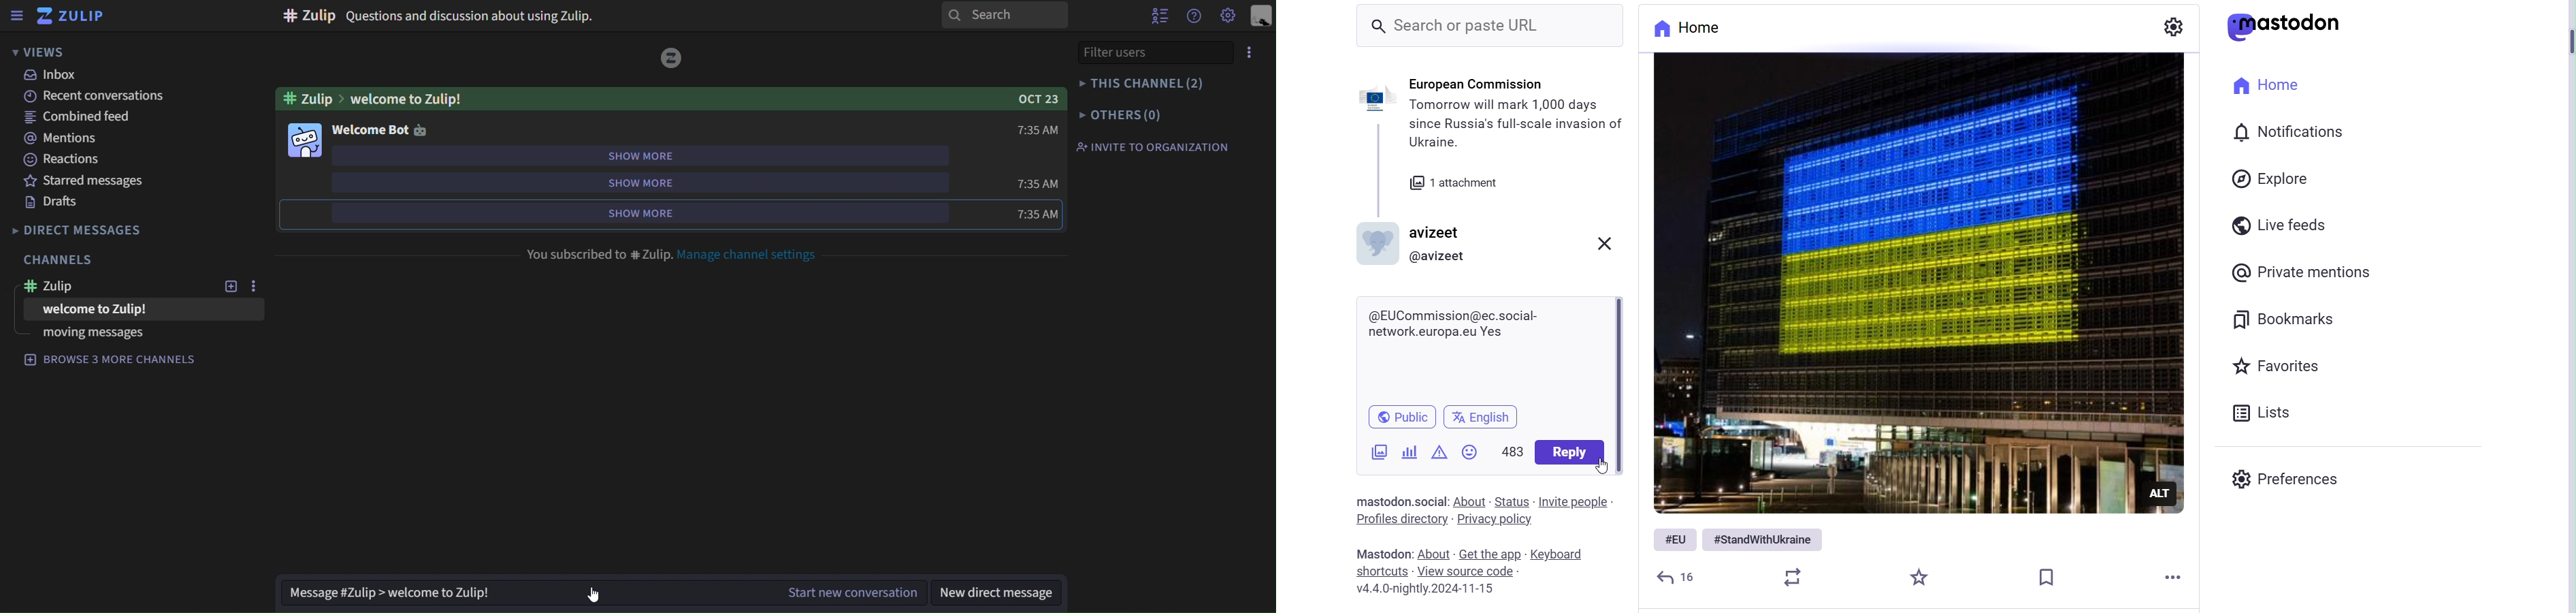 The width and height of the screenshot is (2576, 616). Describe the element at coordinates (1495, 520) in the screenshot. I see `Privacy Policy` at that location.